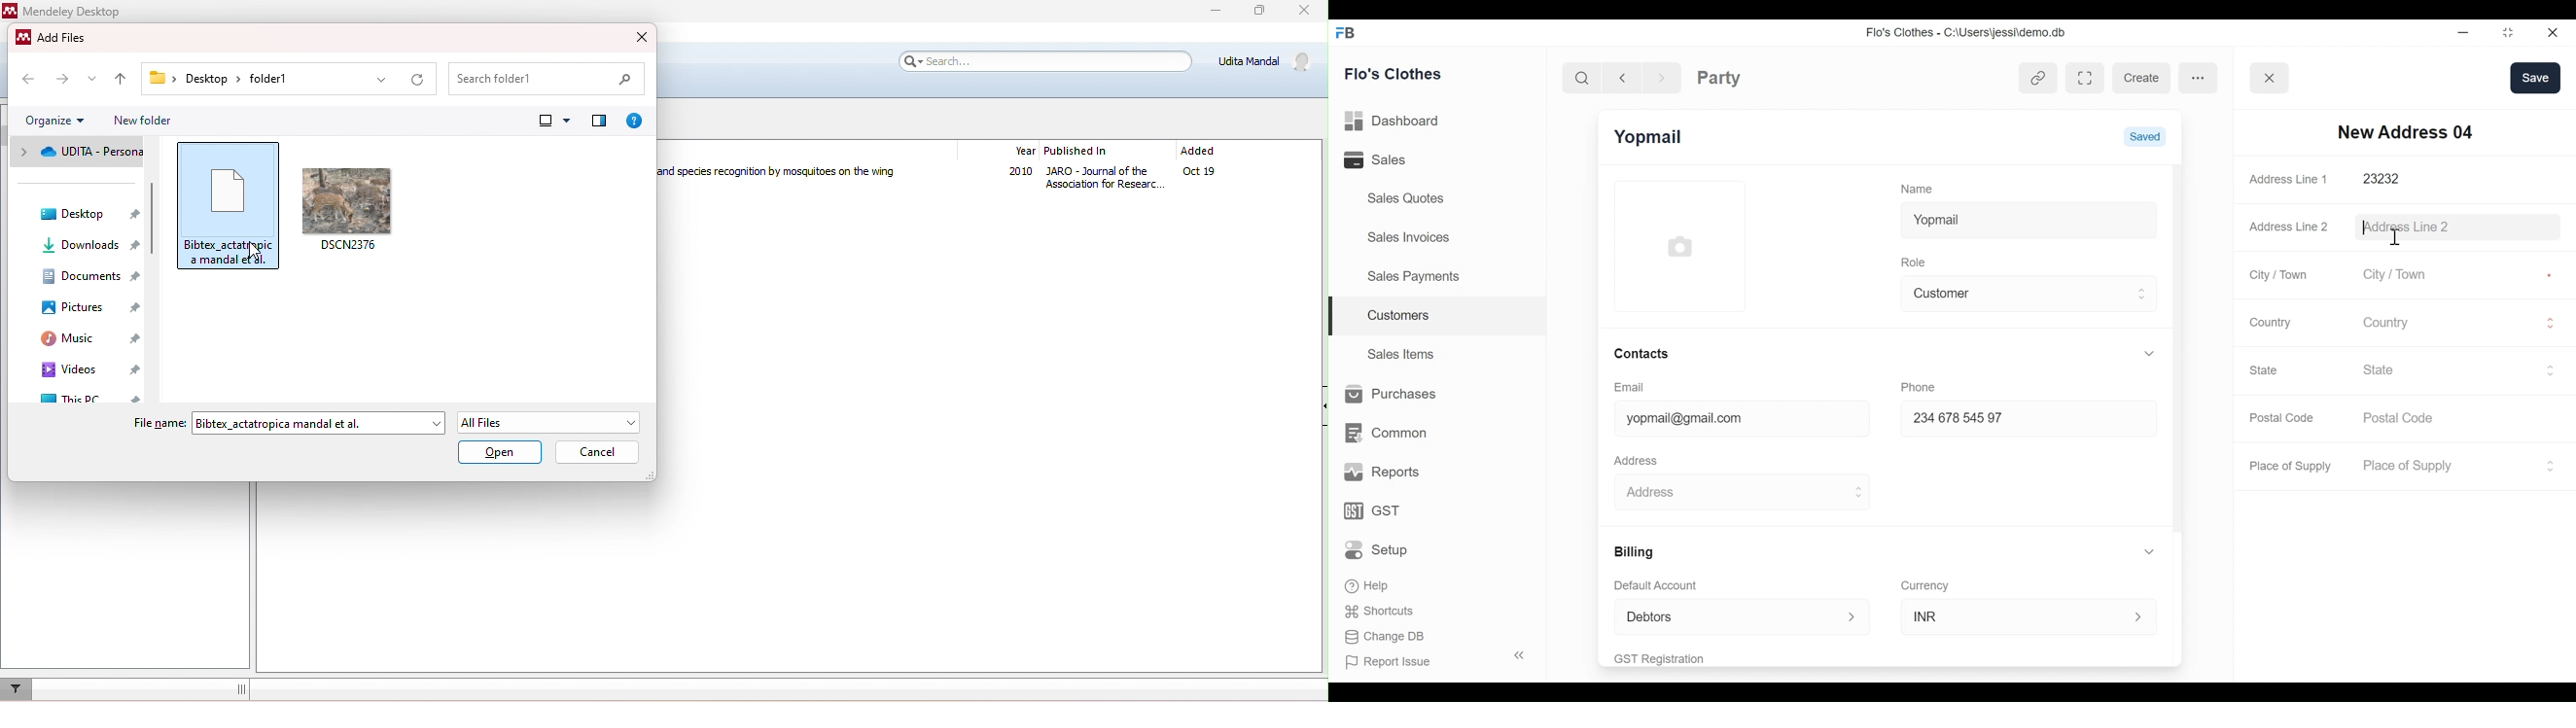 This screenshot has height=728, width=2576. Describe the element at coordinates (2144, 293) in the screenshot. I see `Expand` at that location.